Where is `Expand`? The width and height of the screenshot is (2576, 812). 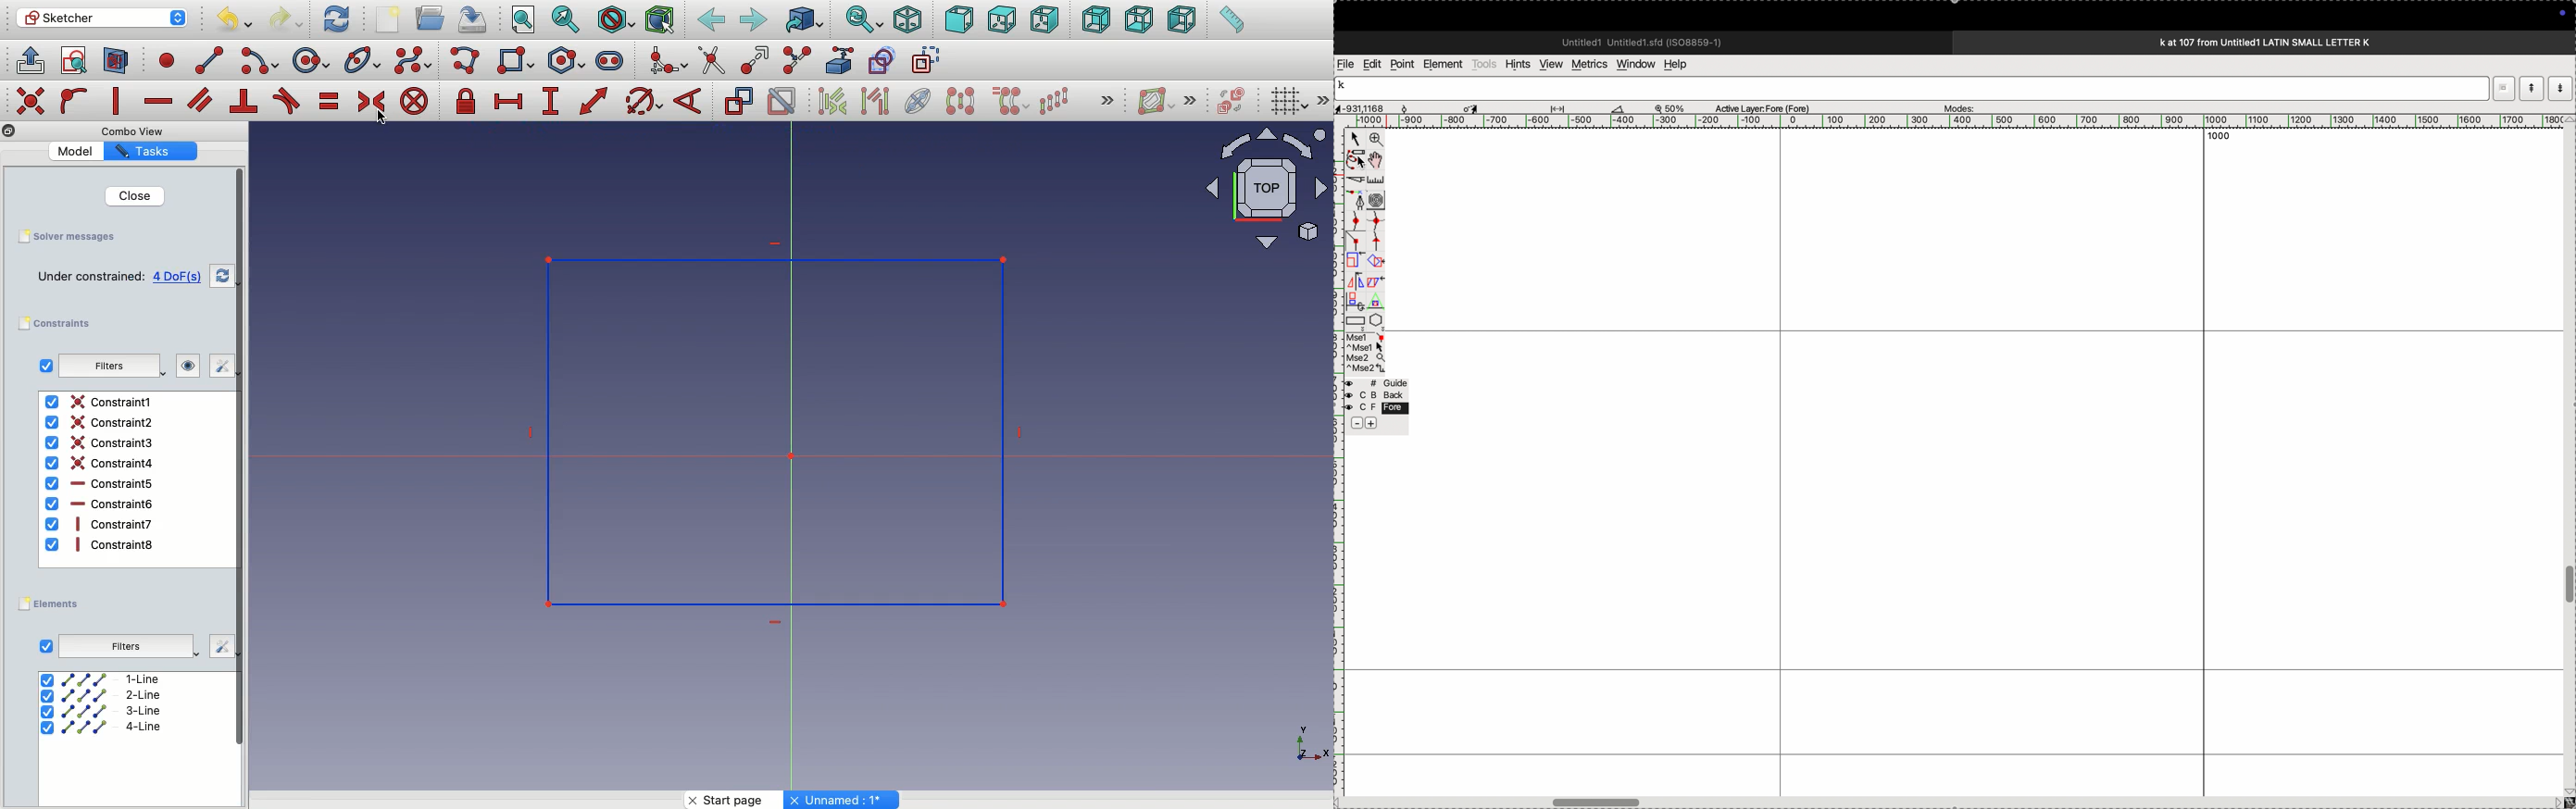
Expand is located at coordinates (1107, 102).